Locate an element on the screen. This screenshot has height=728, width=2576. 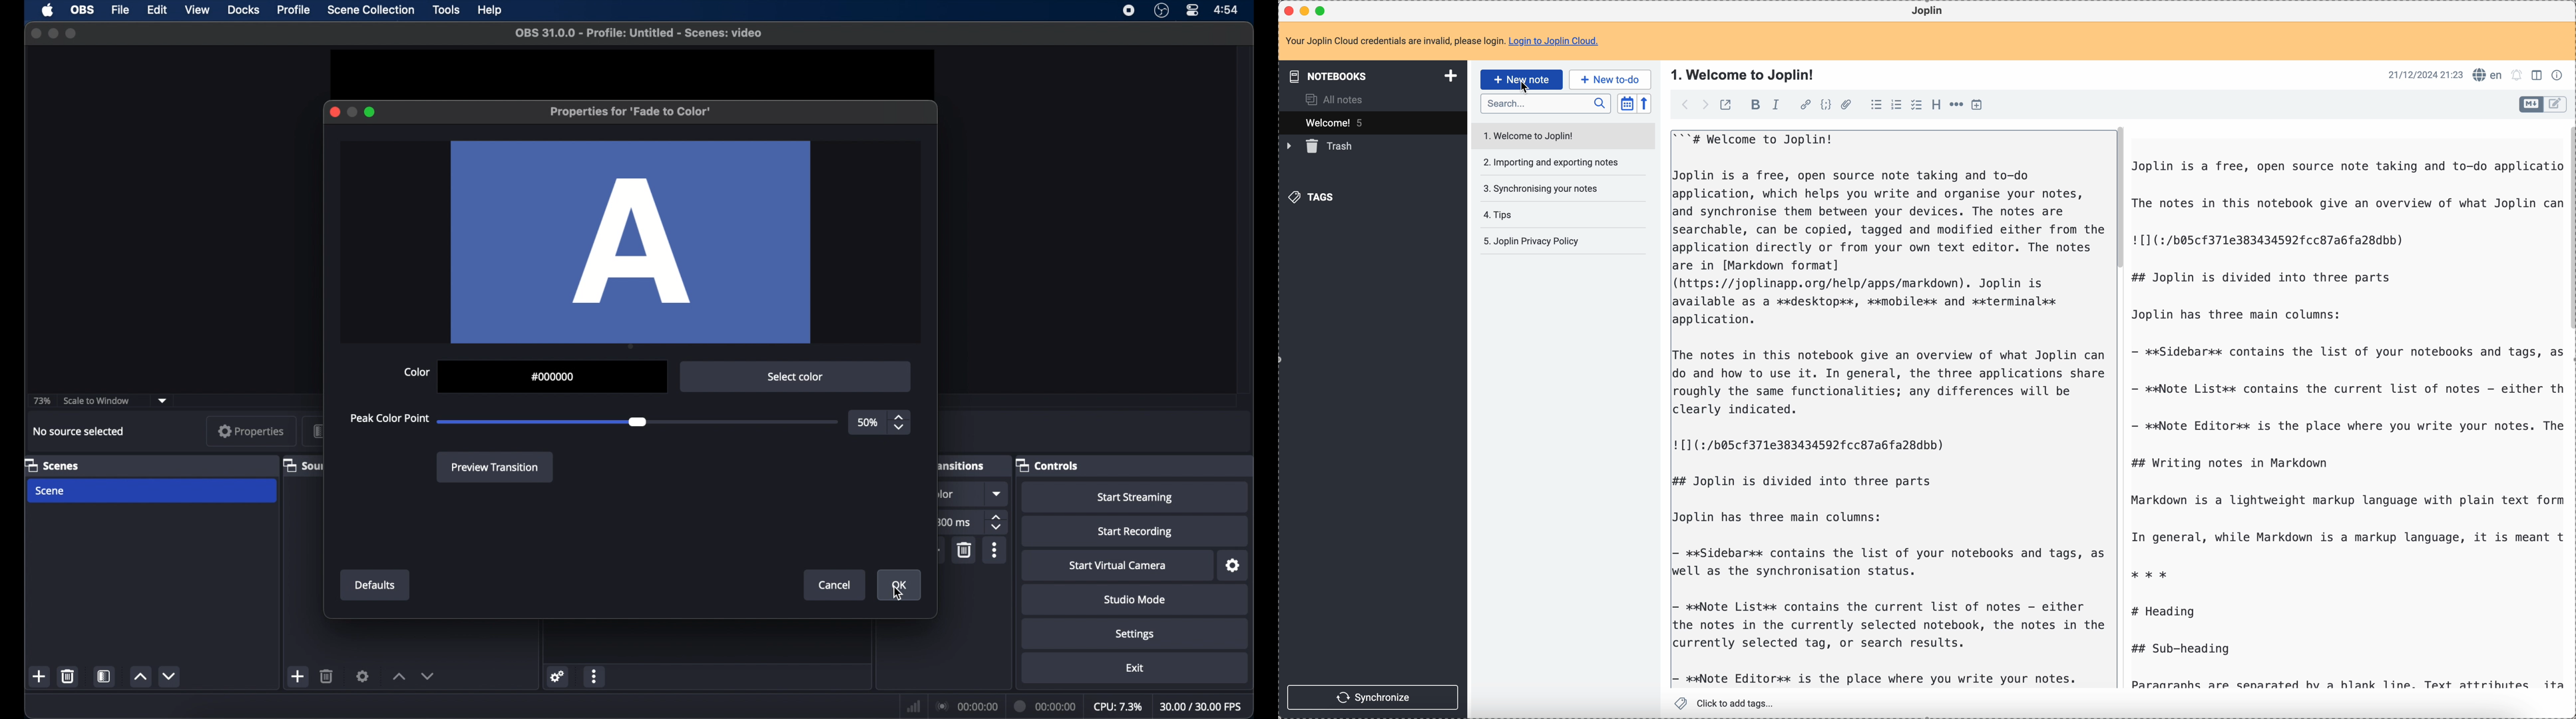
controls is located at coordinates (1046, 465).